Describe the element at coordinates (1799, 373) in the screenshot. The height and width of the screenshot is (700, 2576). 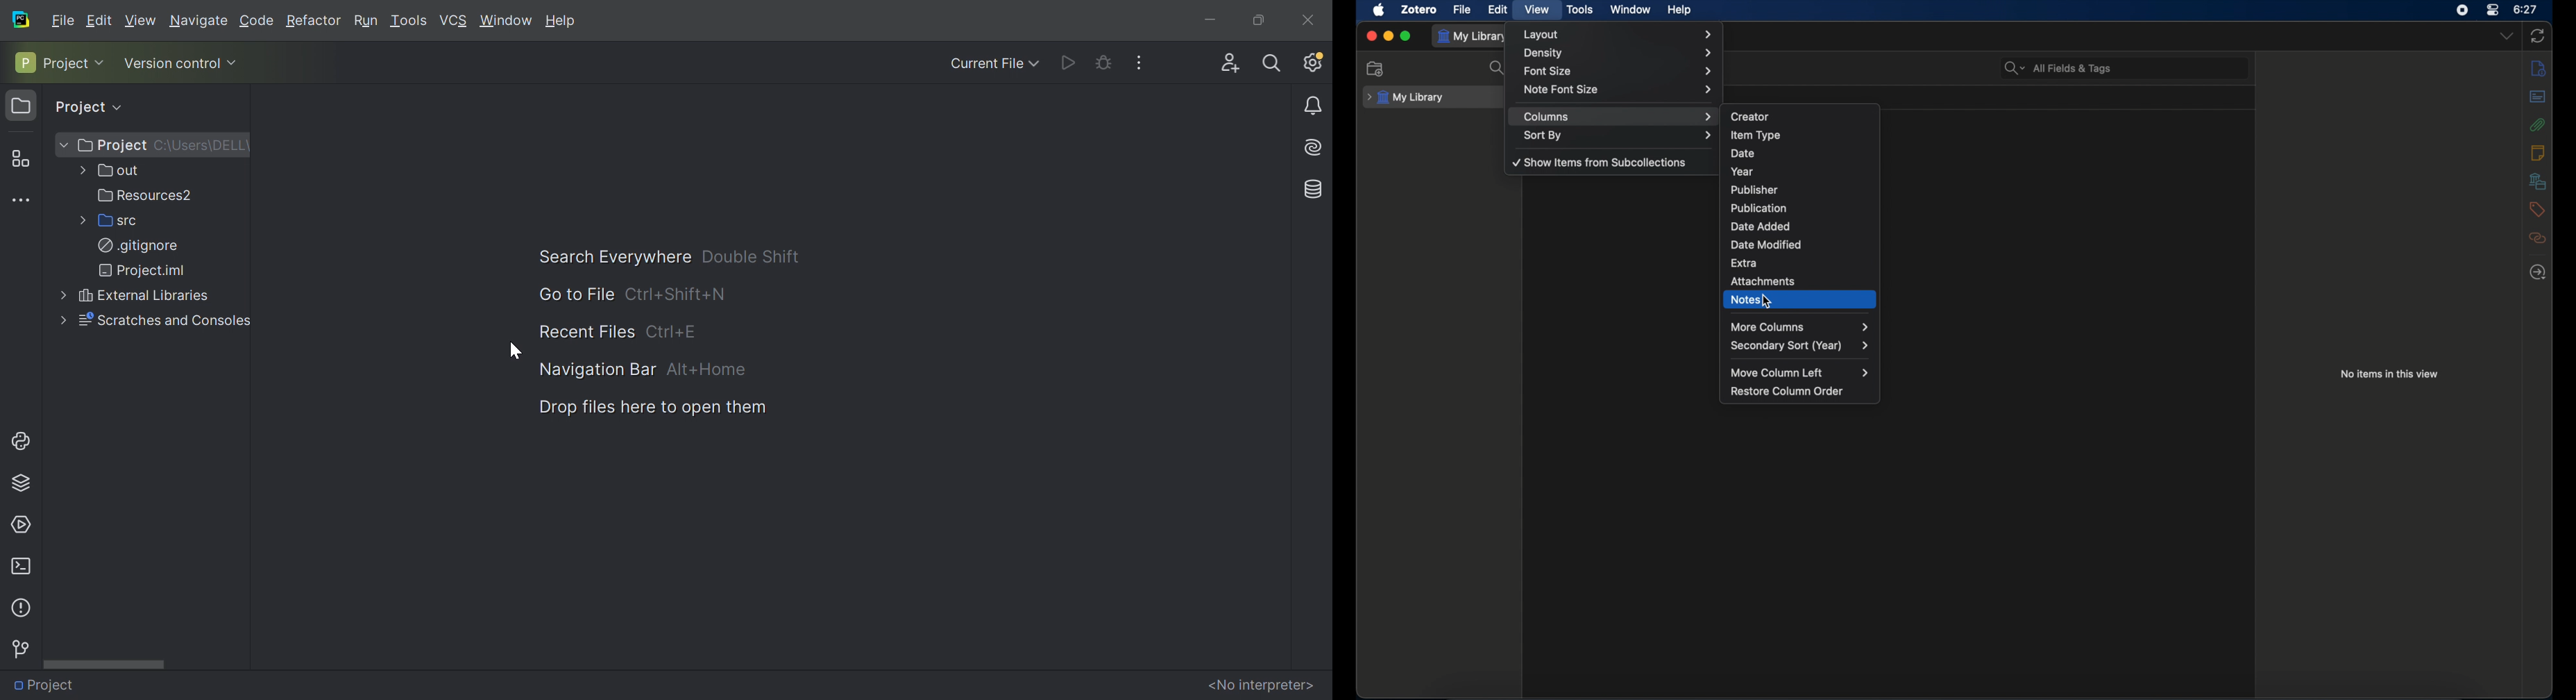
I see `move column left` at that location.